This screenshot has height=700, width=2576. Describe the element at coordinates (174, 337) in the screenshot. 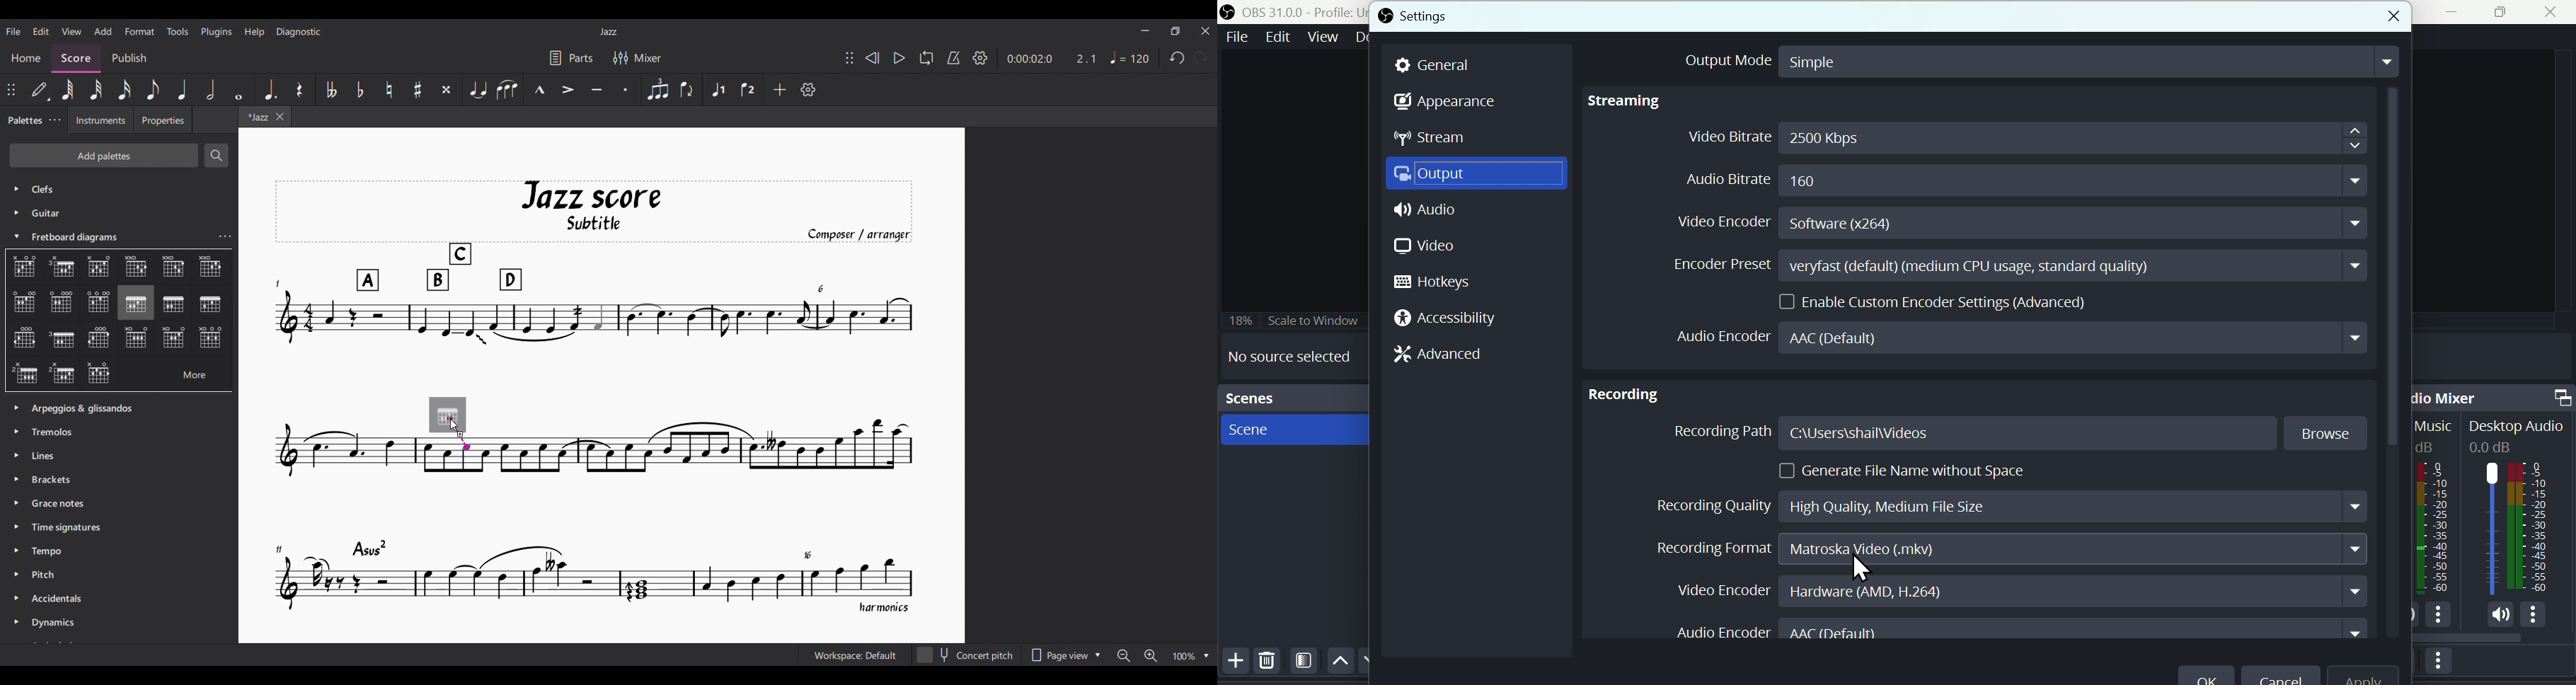

I see `Chart 16` at that location.